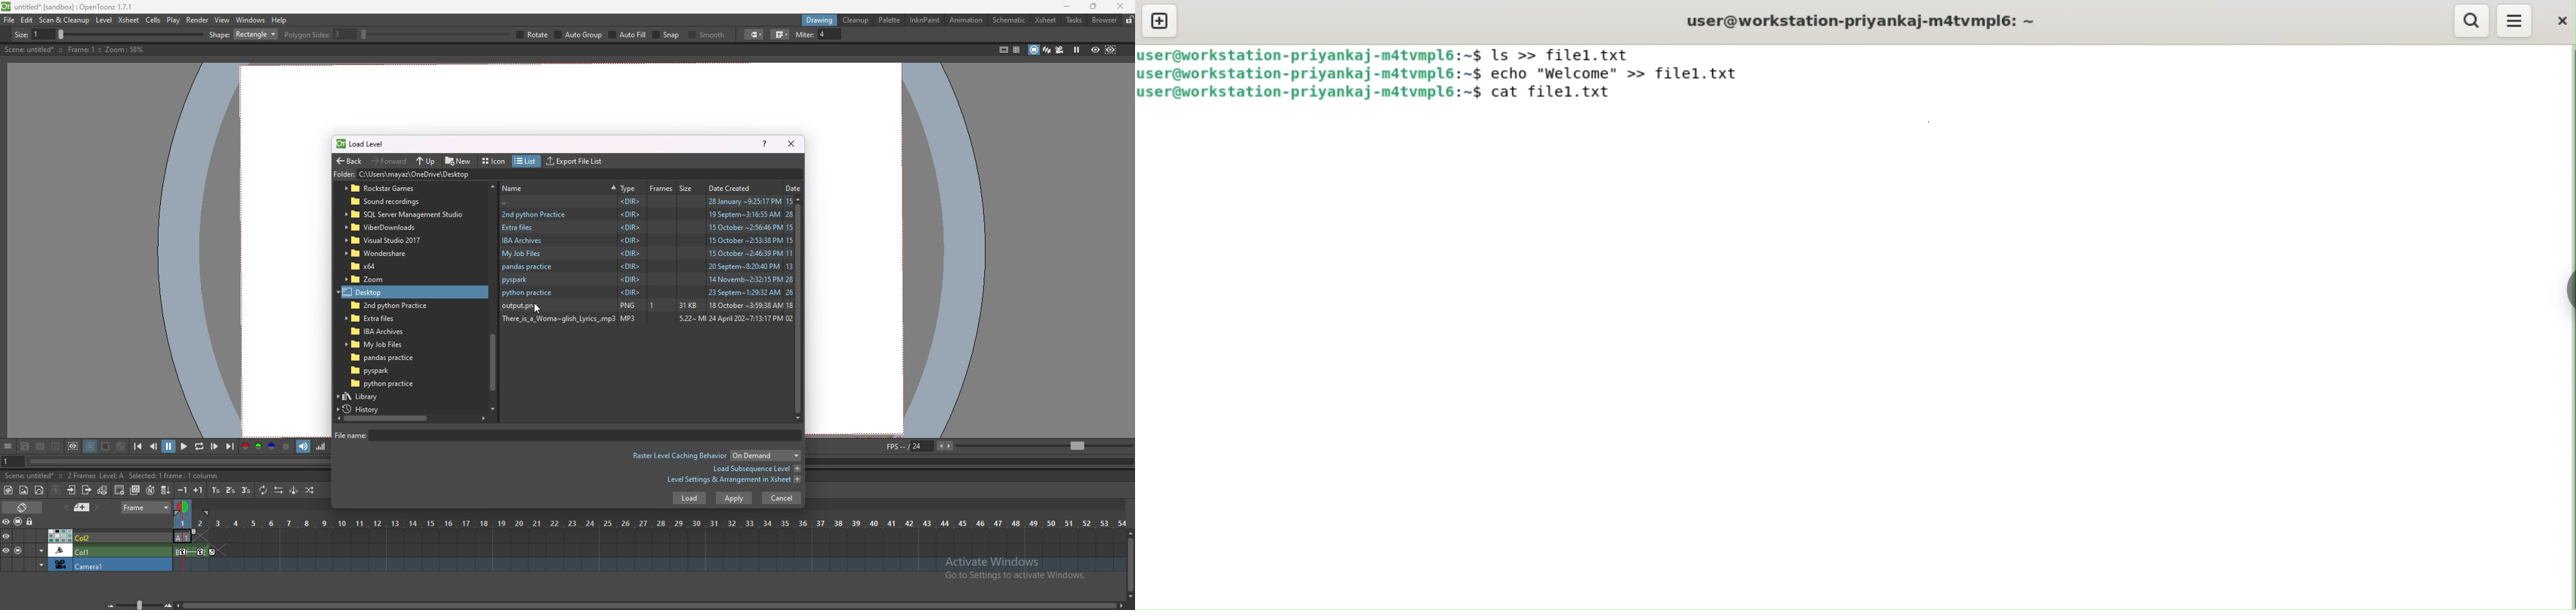 This screenshot has width=2576, height=616. What do you see at coordinates (426, 161) in the screenshot?
I see `up` at bounding box center [426, 161].